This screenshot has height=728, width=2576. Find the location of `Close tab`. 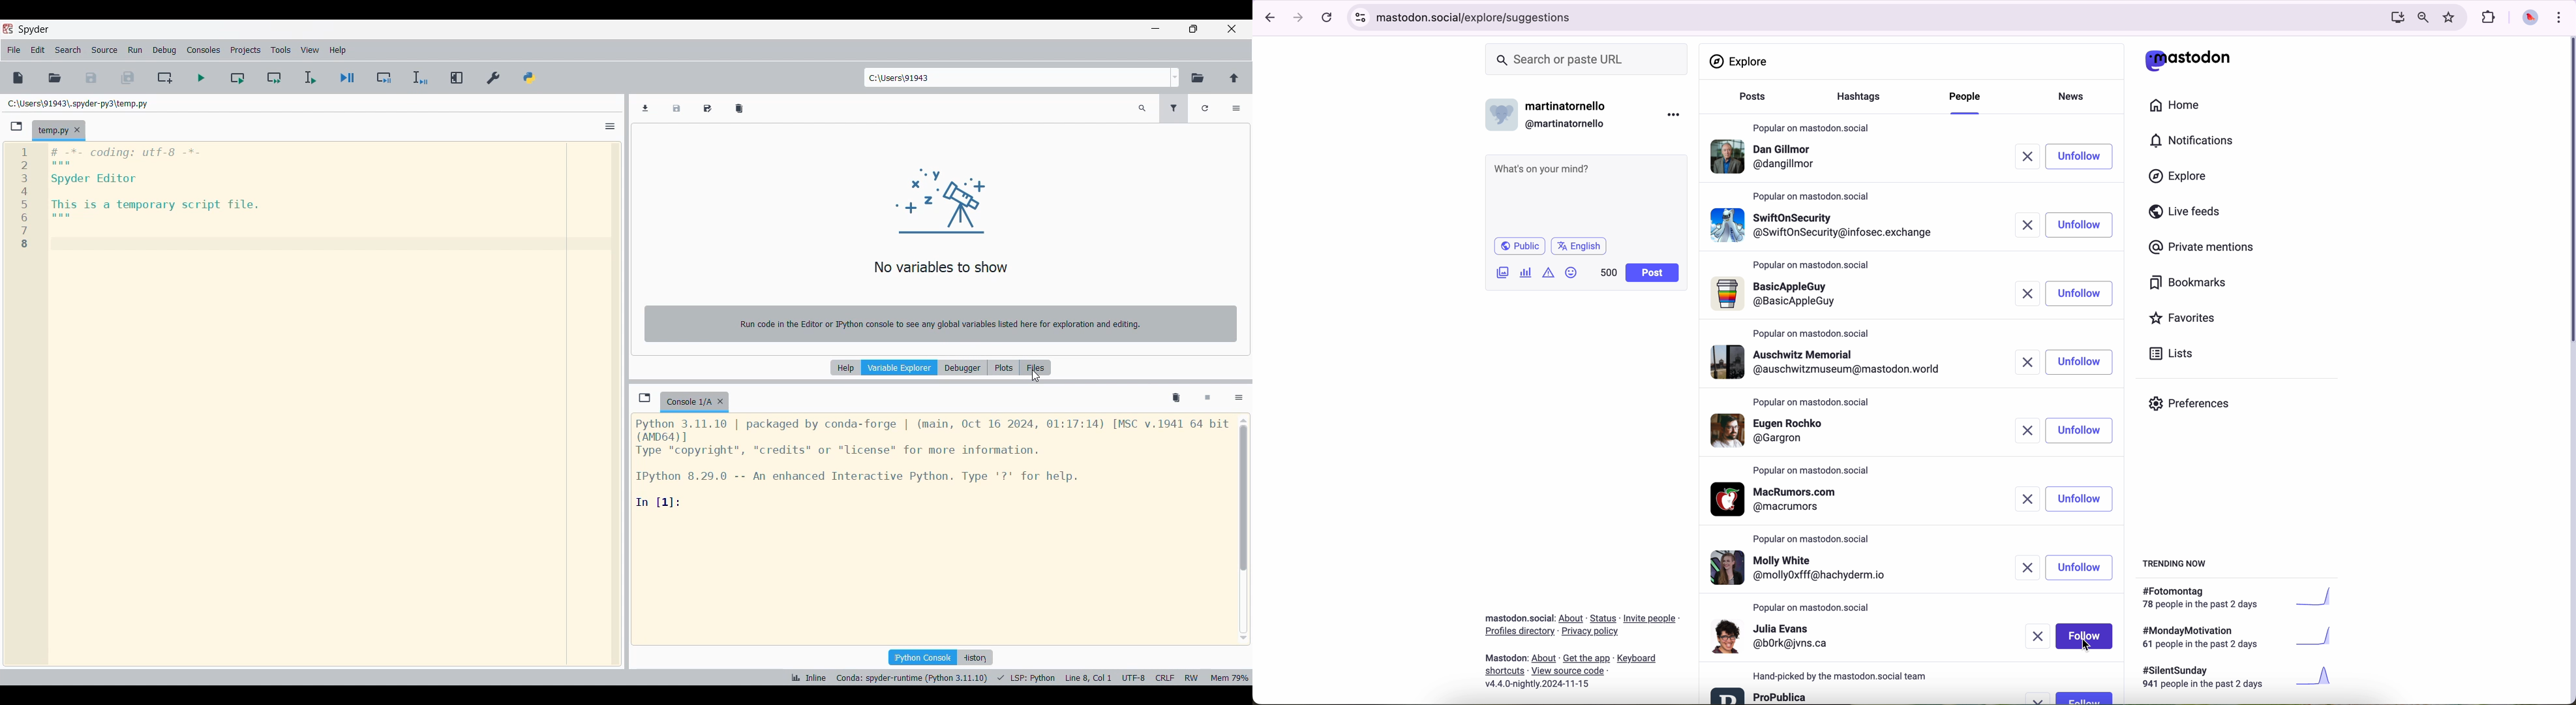

Close tab is located at coordinates (77, 130).